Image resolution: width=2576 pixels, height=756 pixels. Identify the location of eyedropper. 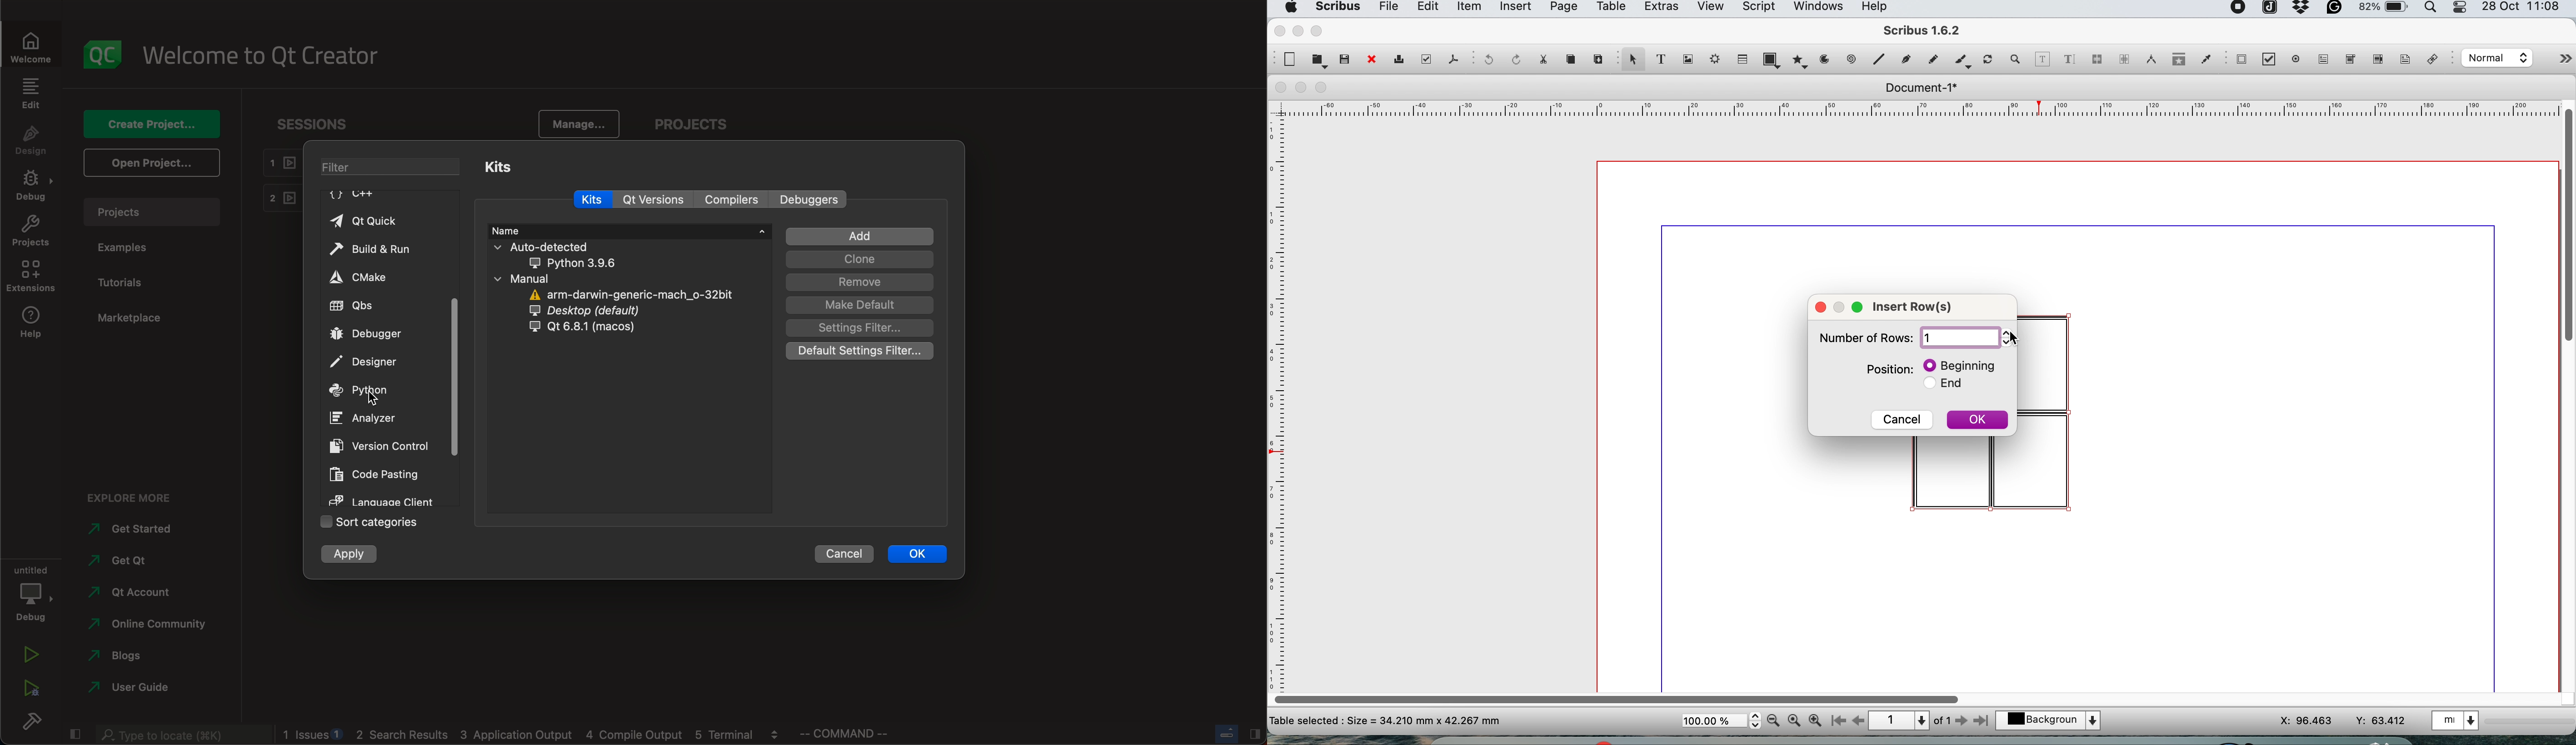
(2205, 61).